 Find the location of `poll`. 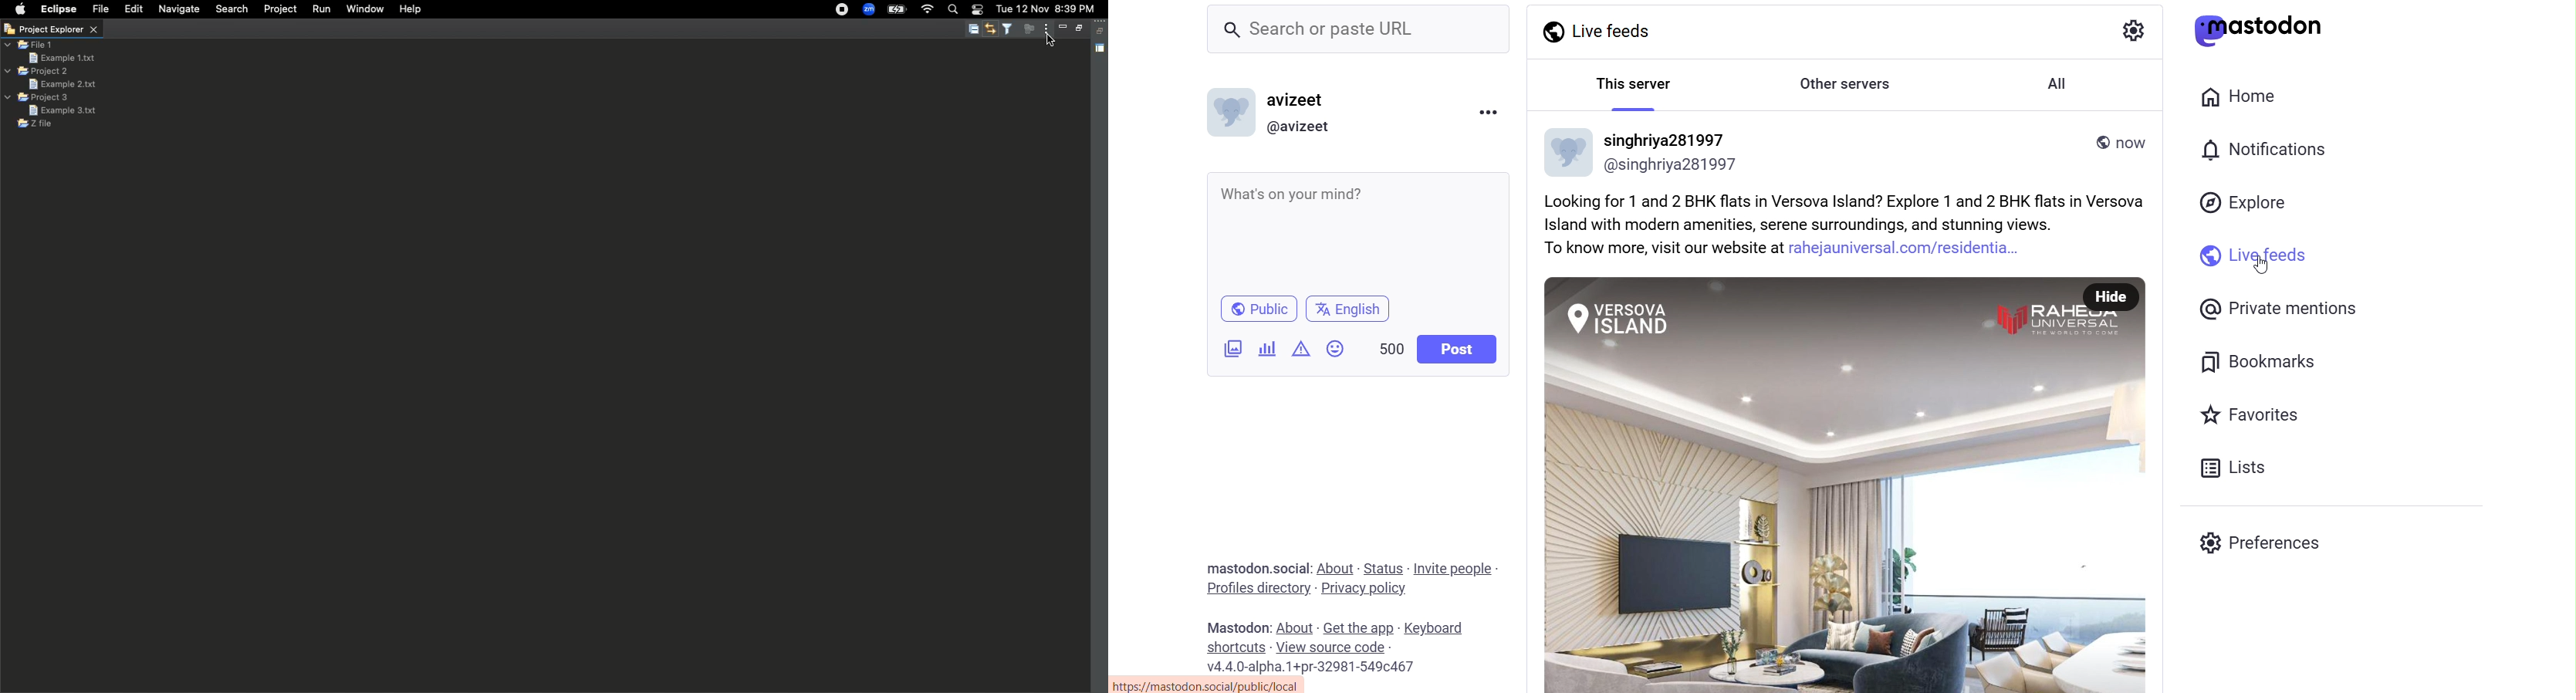

poll is located at coordinates (1267, 348).